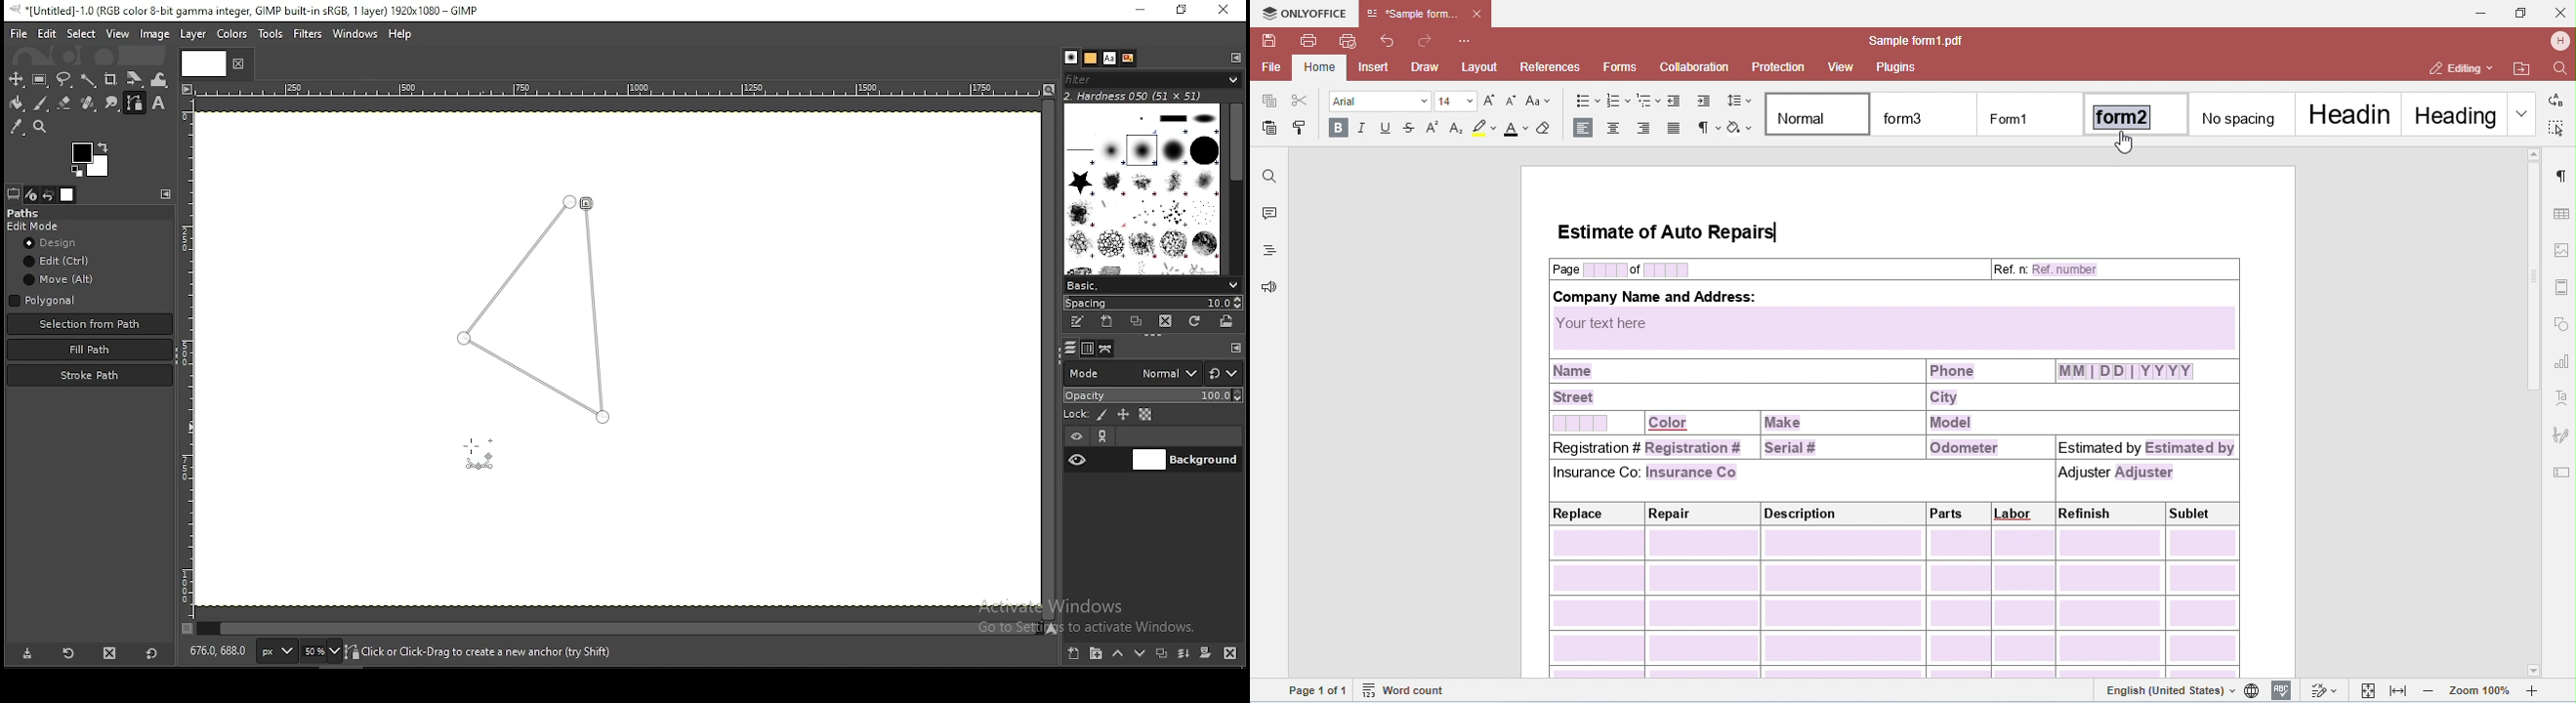 Image resolution: width=2576 pixels, height=728 pixels. What do you see at coordinates (197, 35) in the screenshot?
I see `layer` at bounding box center [197, 35].